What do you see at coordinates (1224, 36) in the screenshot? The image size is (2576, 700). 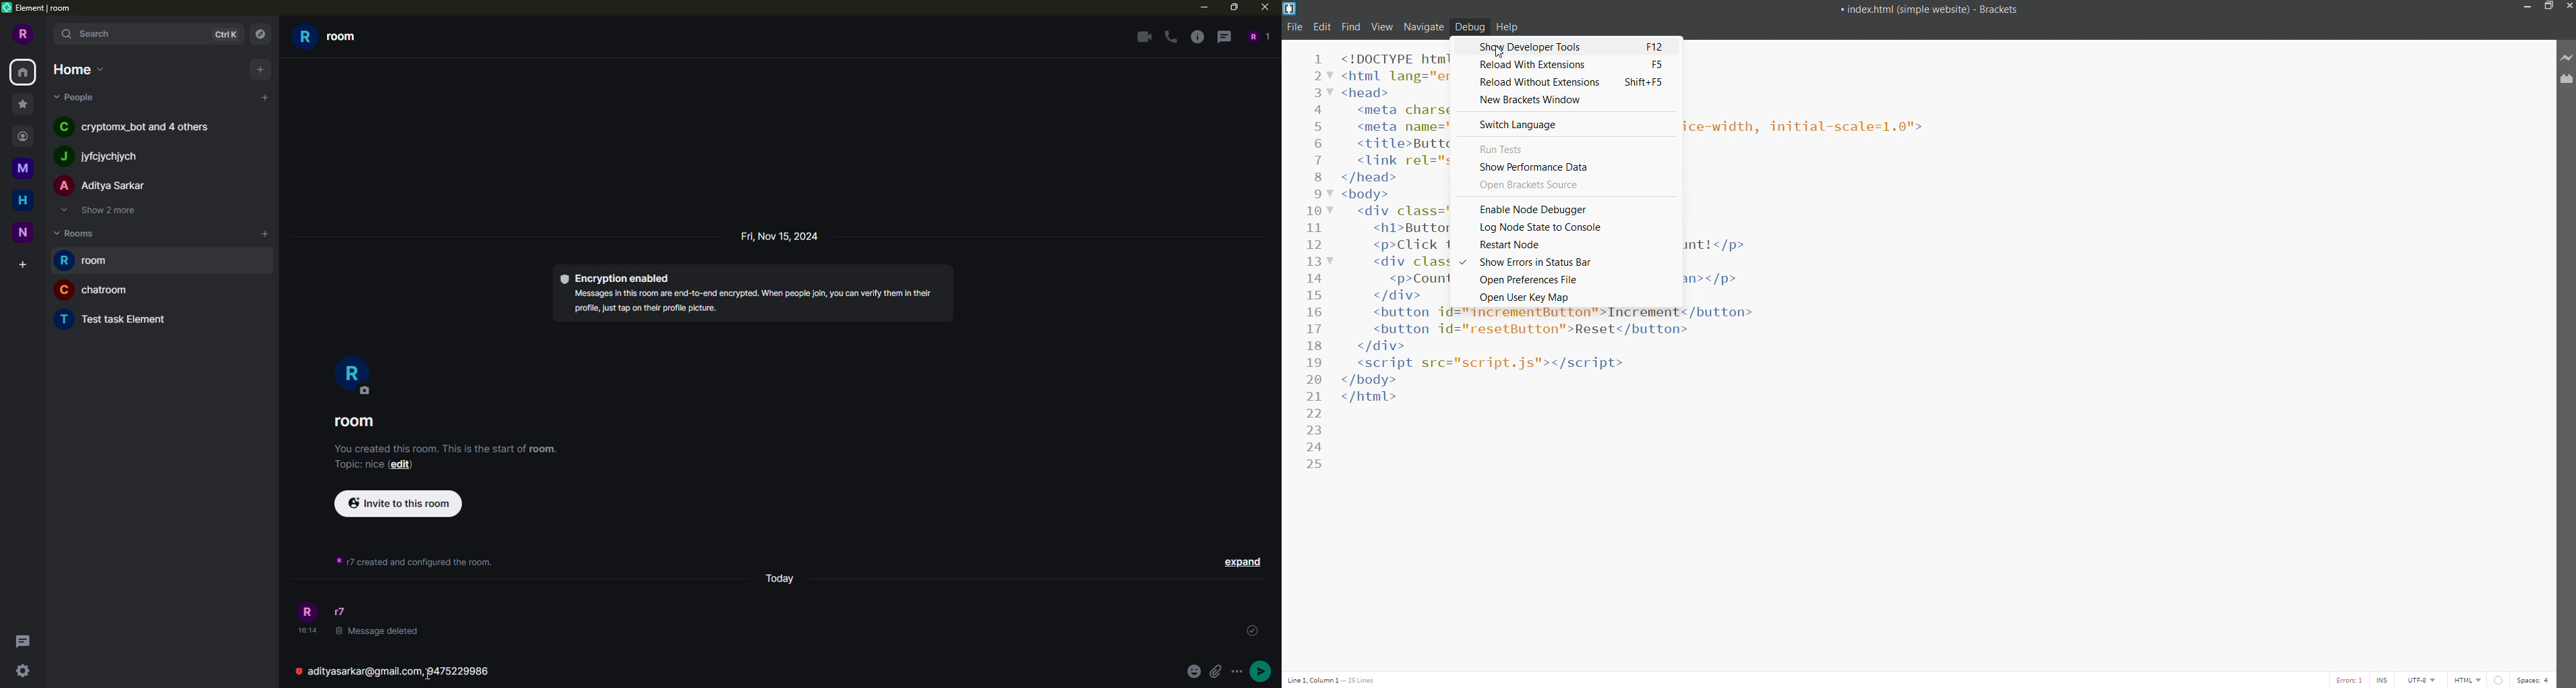 I see `threads` at bounding box center [1224, 36].